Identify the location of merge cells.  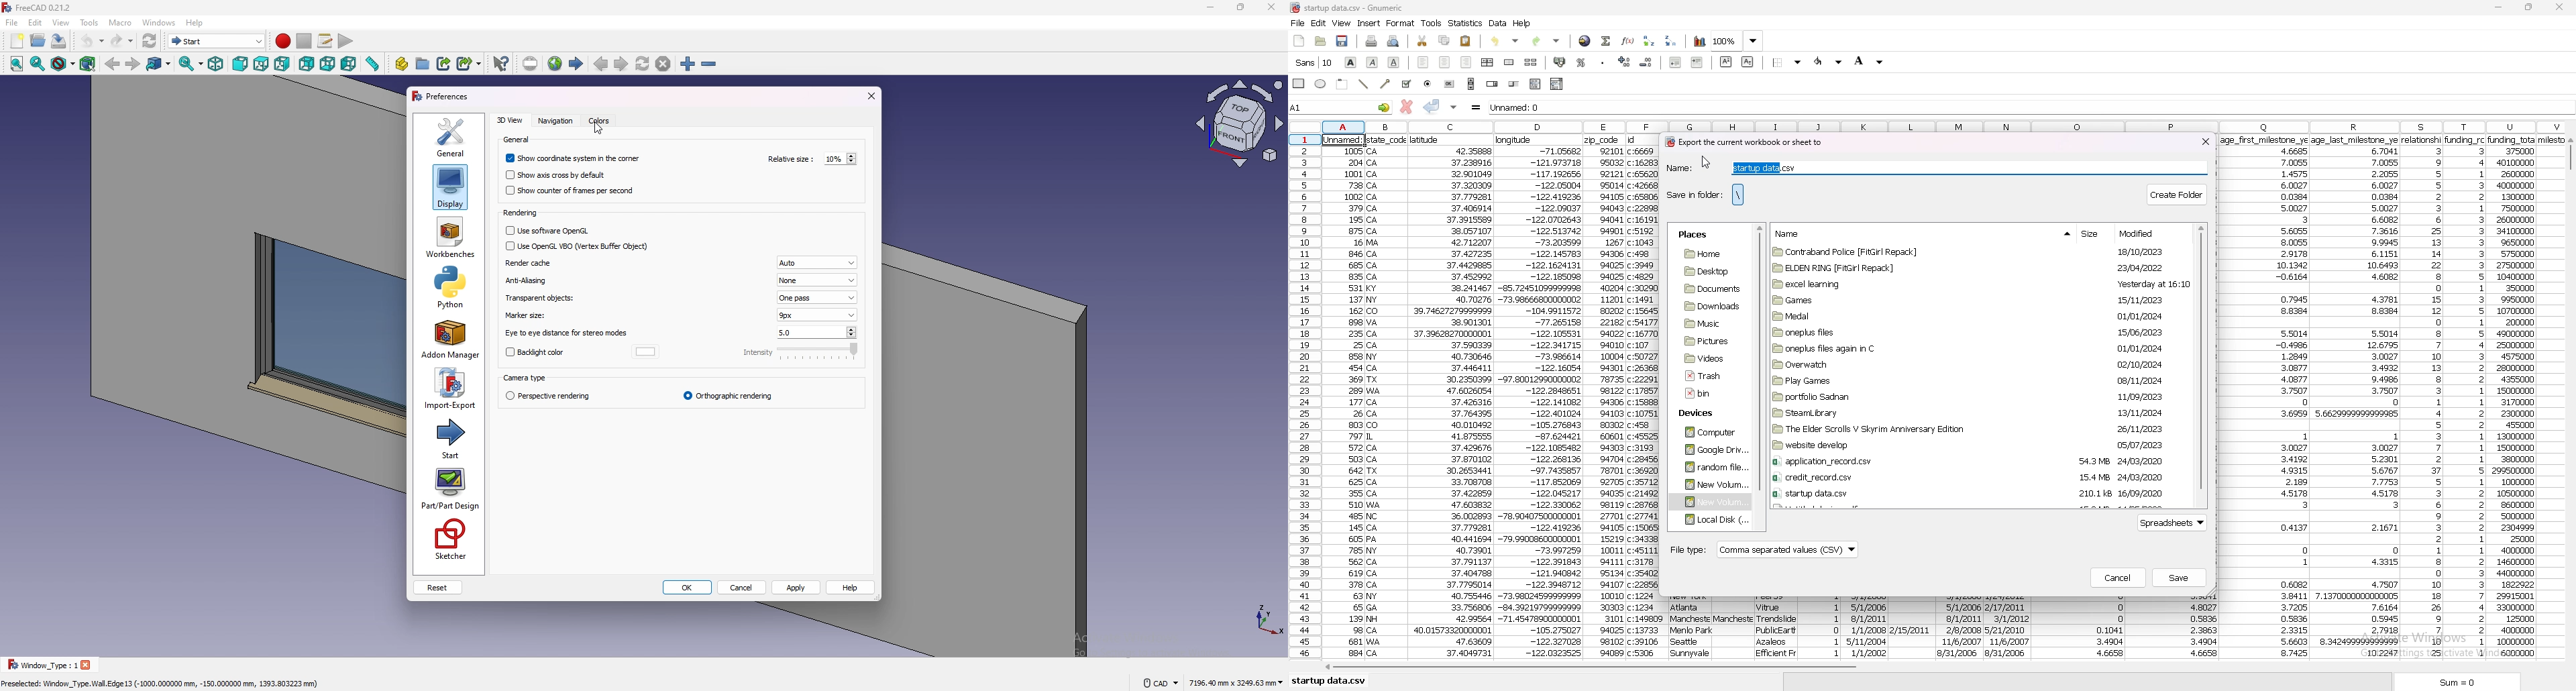
(1510, 62).